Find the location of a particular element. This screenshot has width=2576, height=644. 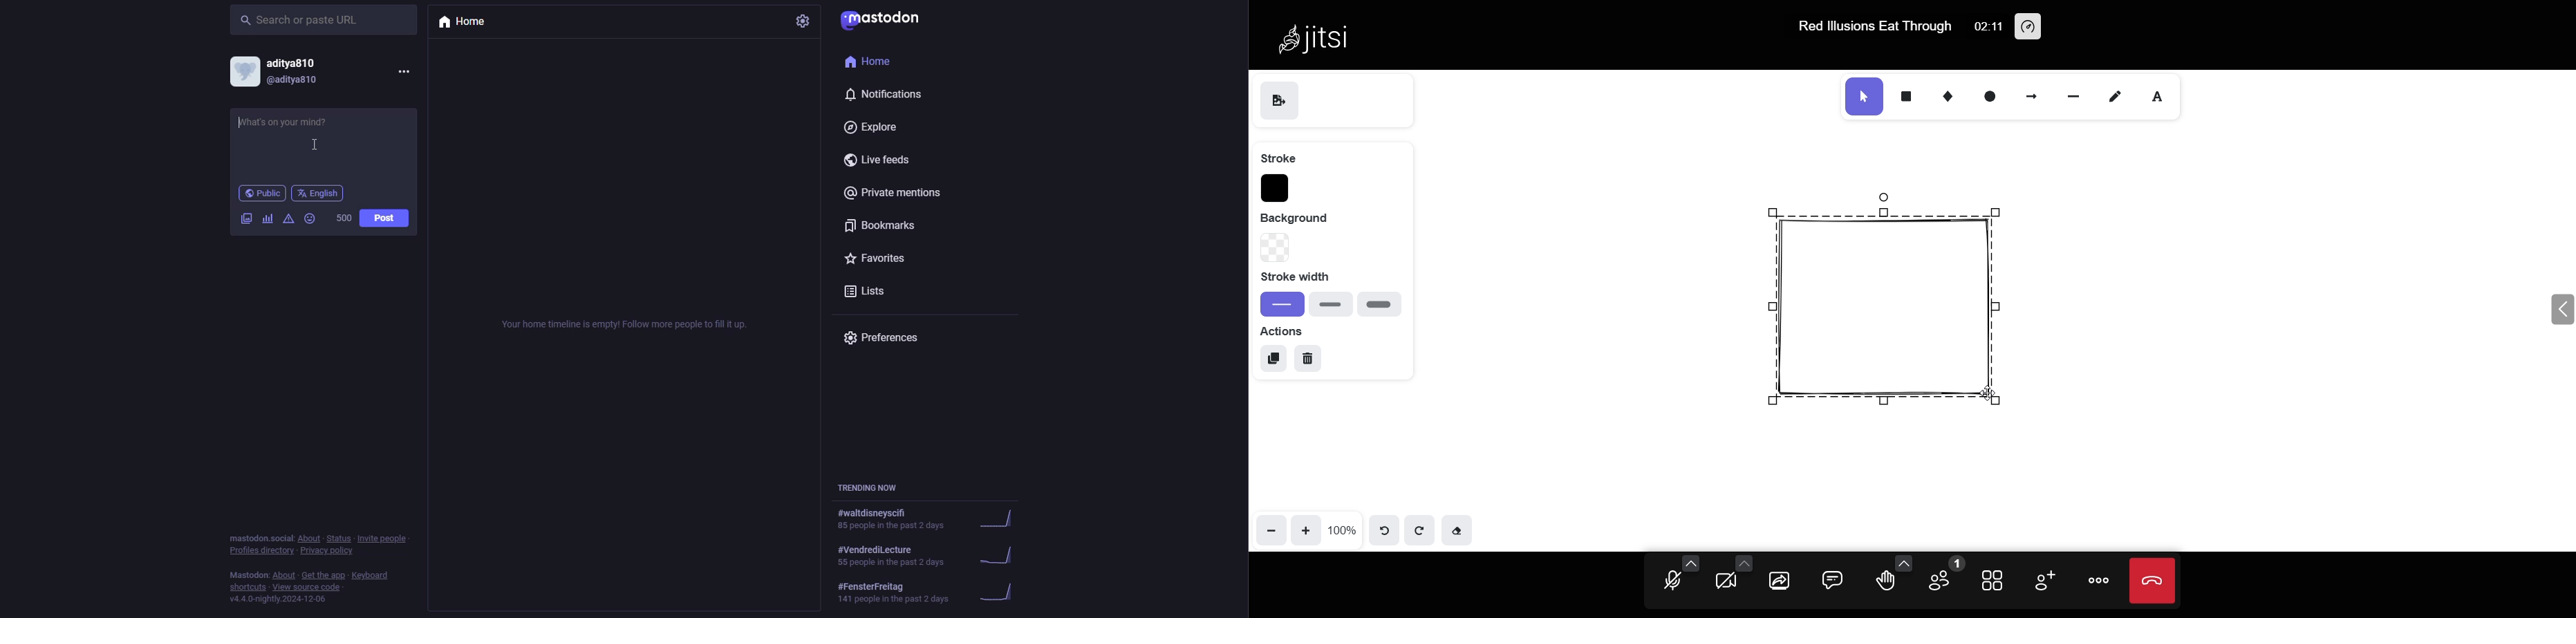

polls is located at coordinates (268, 218).